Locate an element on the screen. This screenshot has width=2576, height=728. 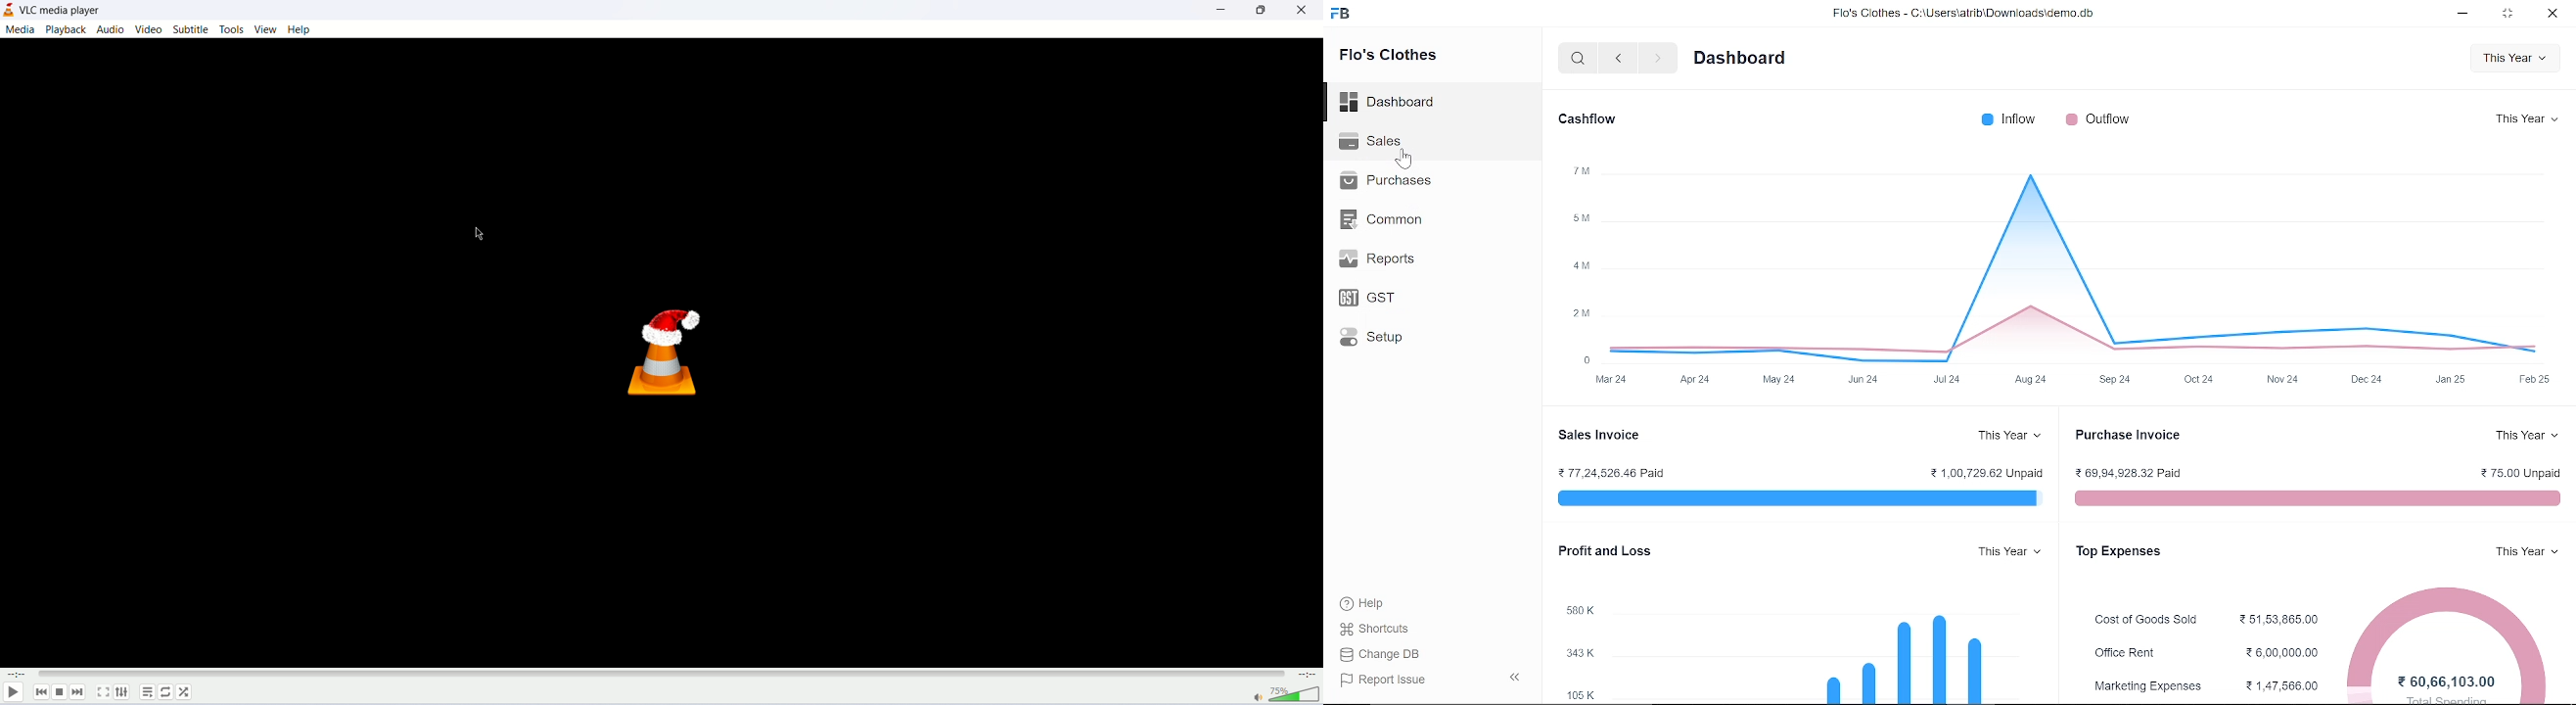
Shortcuts is located at coordinates (1385, 630).